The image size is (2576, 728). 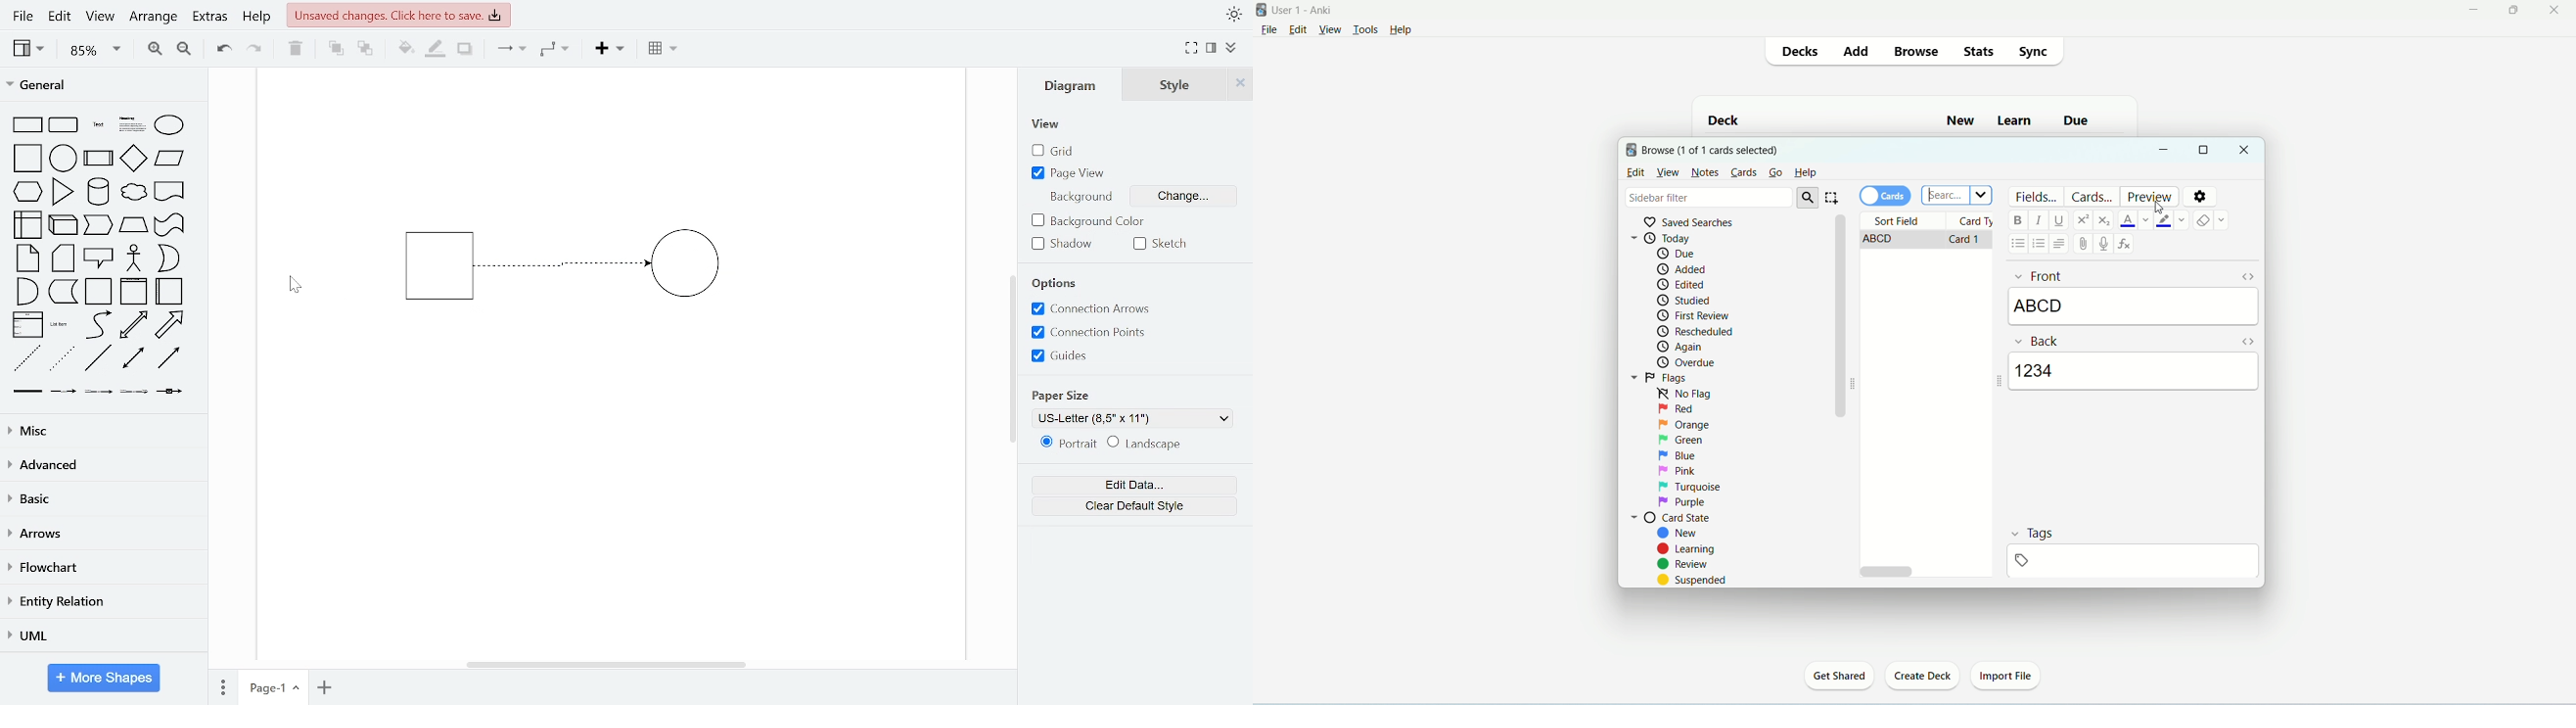 What do you see at coordinates (1331, 29) in the screenshot?
I see `view` at bounding box center [1331, 29].